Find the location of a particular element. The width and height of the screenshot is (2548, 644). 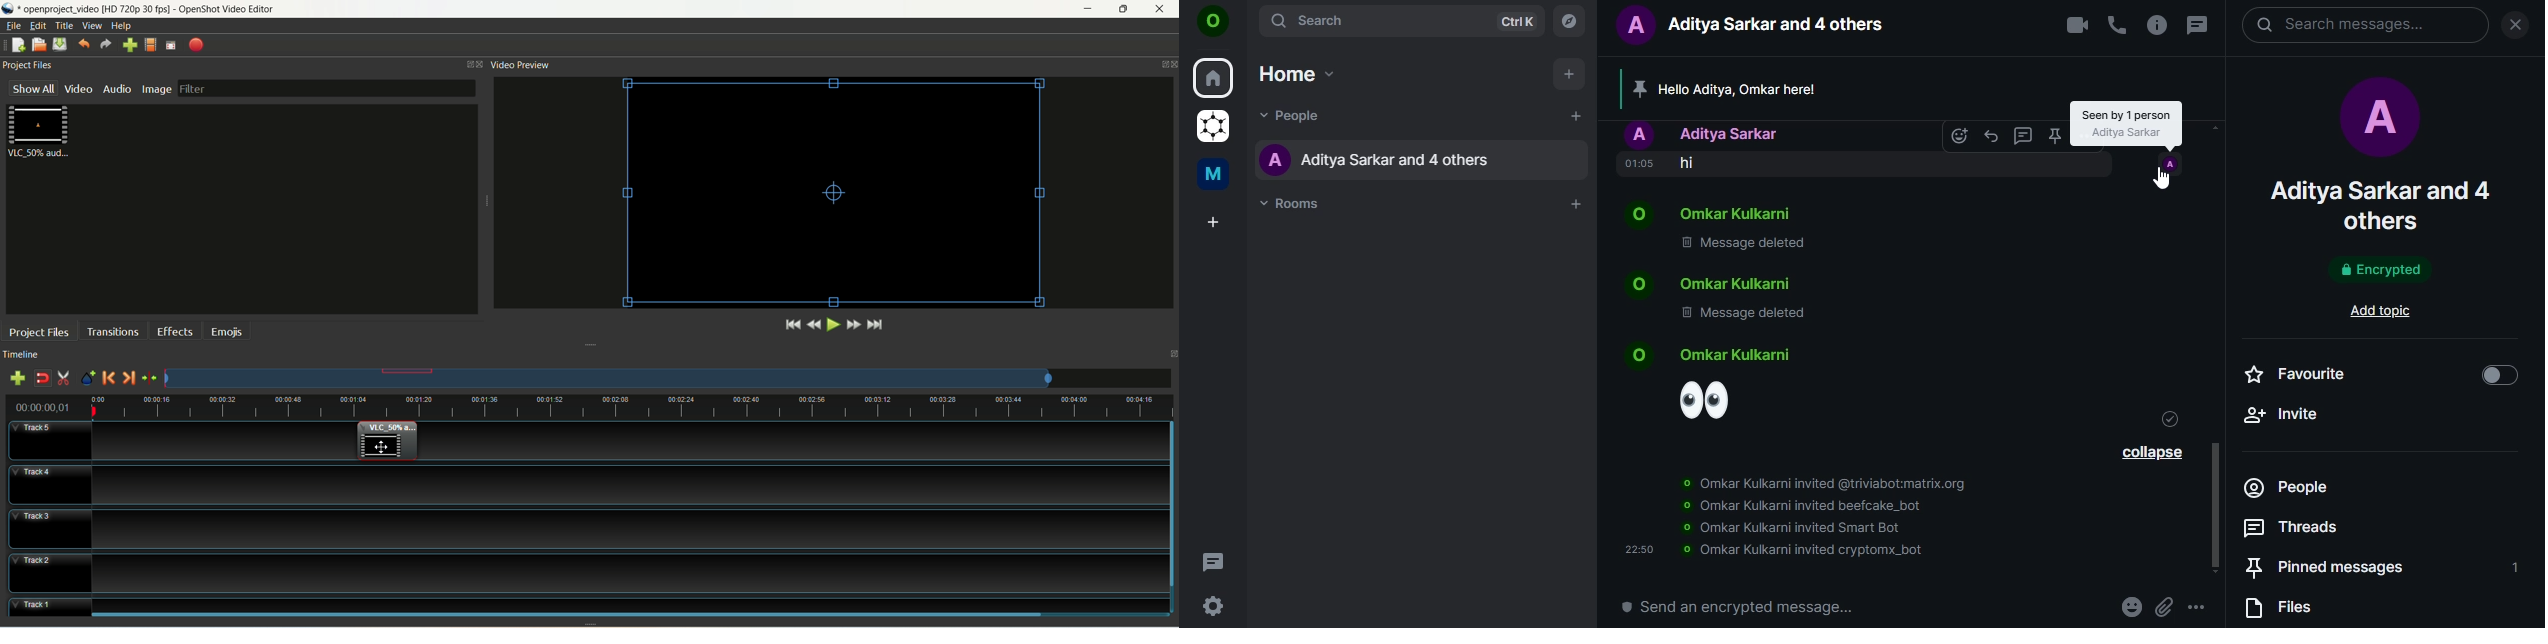

cursor is located at coordinates (382, 446).